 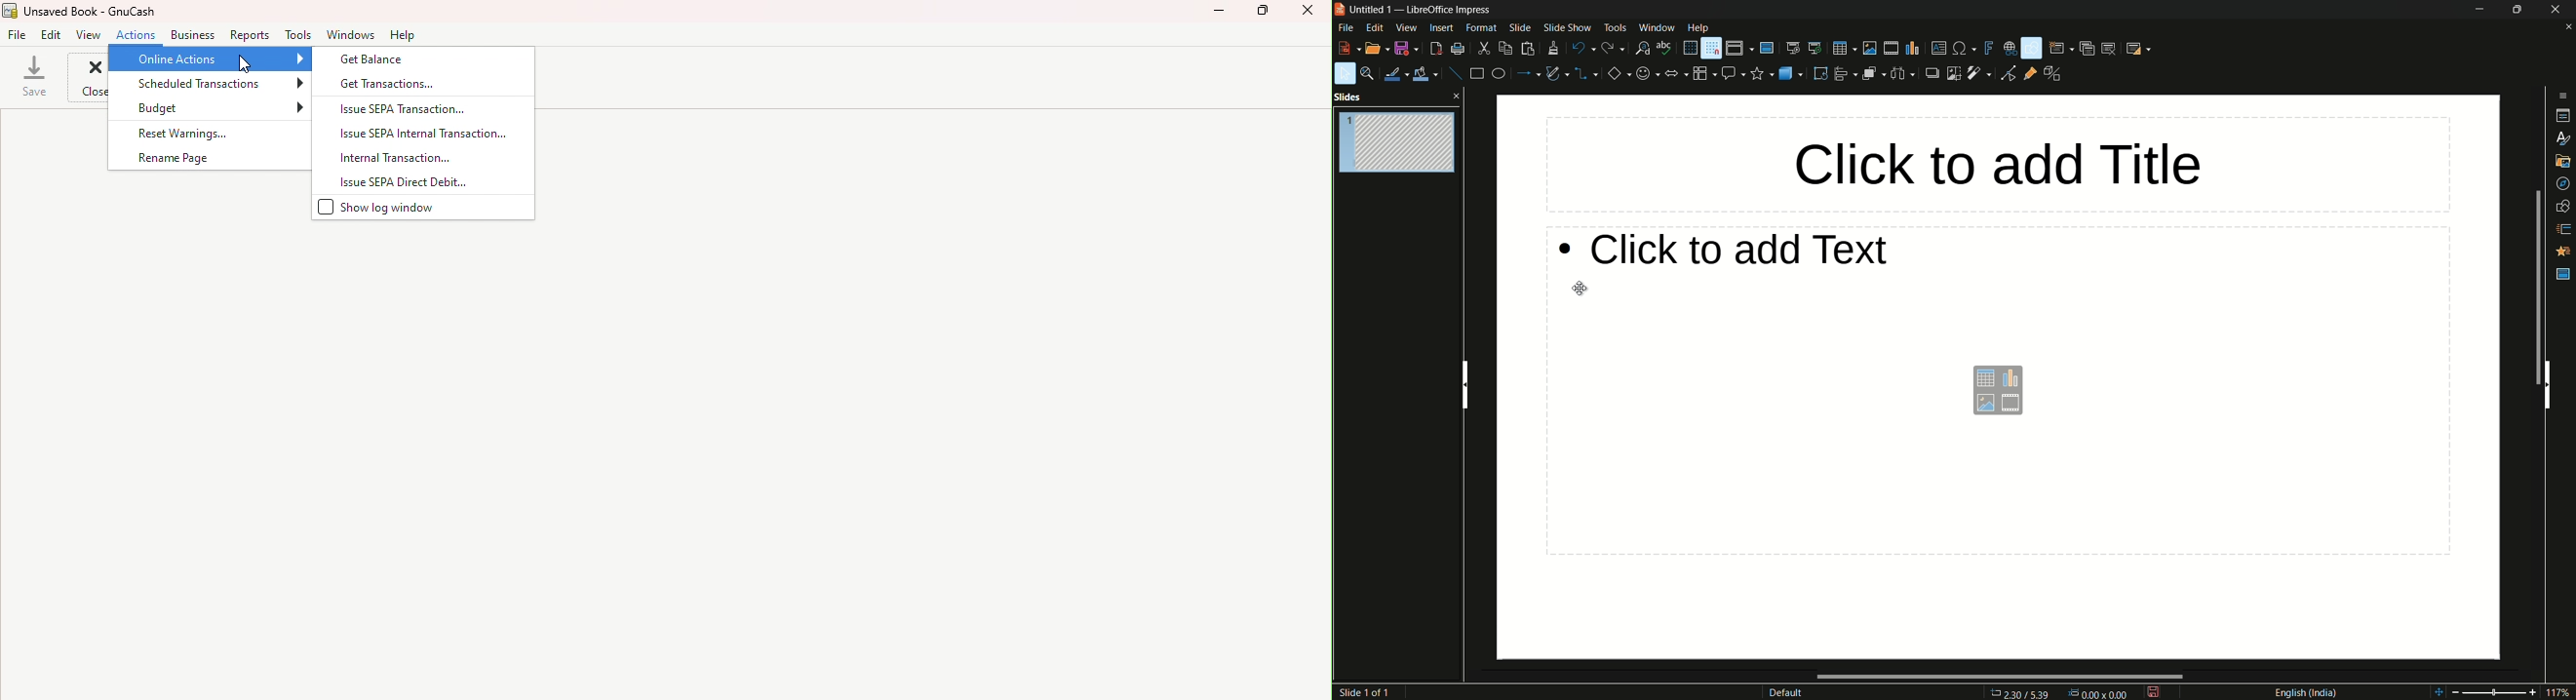 What do you see at coordinates (1913, 48) in the screenshot?
I see `insert chart` at bounding box center [1913, 48].